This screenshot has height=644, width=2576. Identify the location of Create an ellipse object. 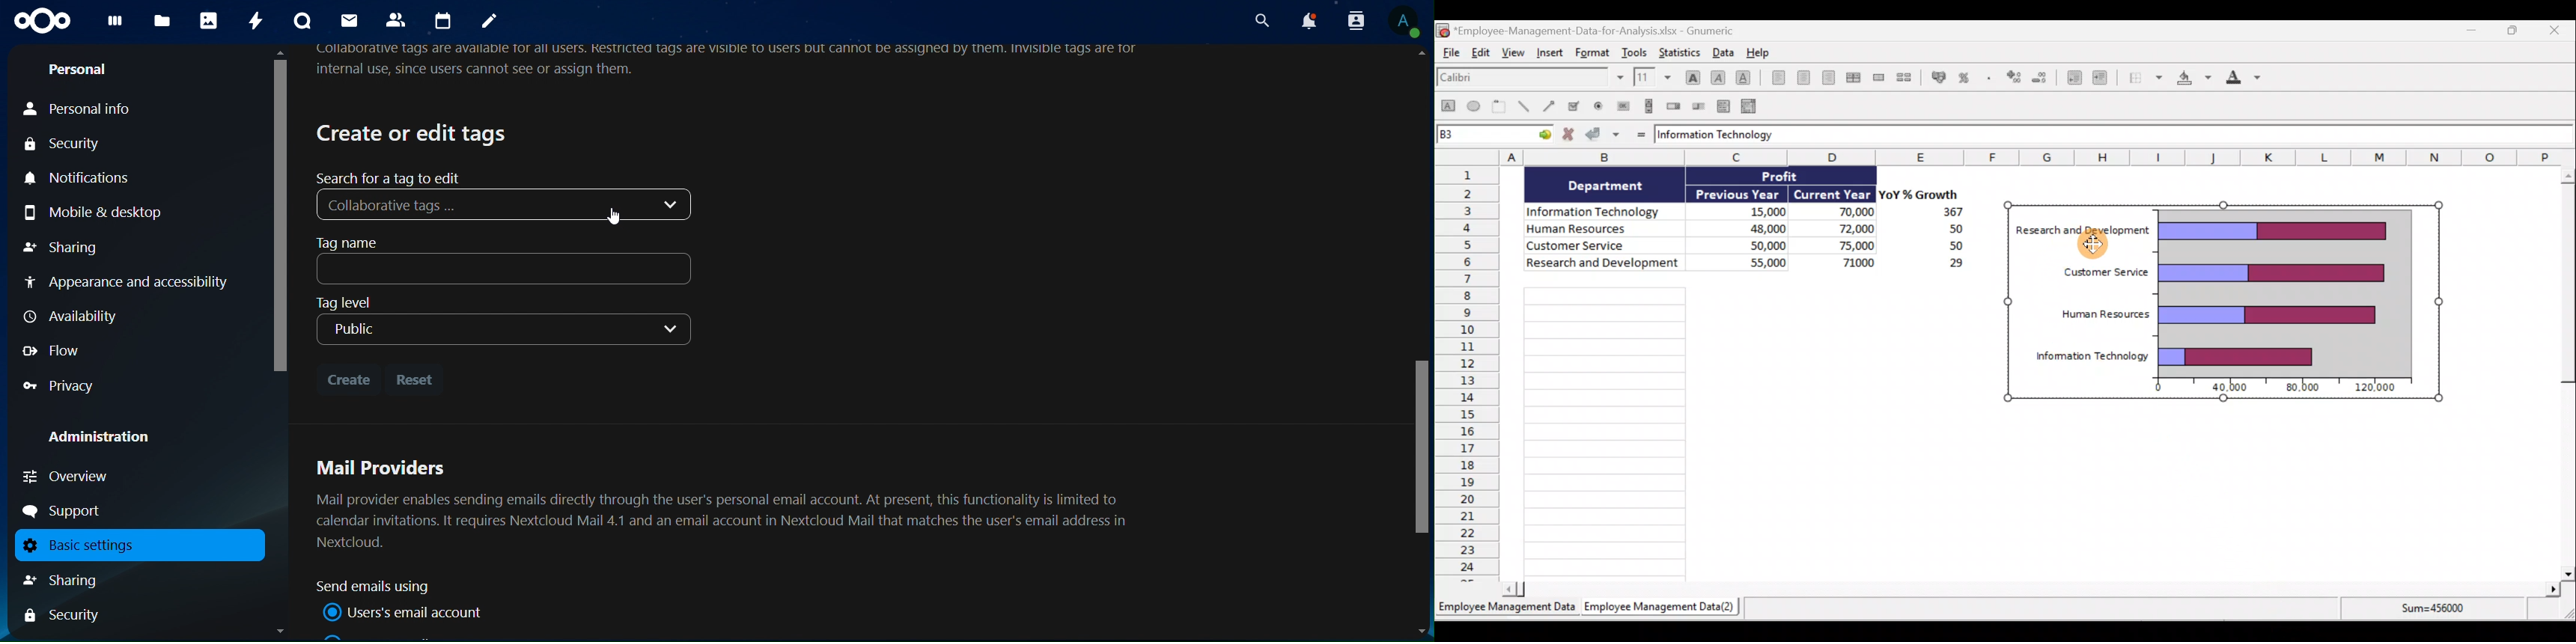
(1474, 105).